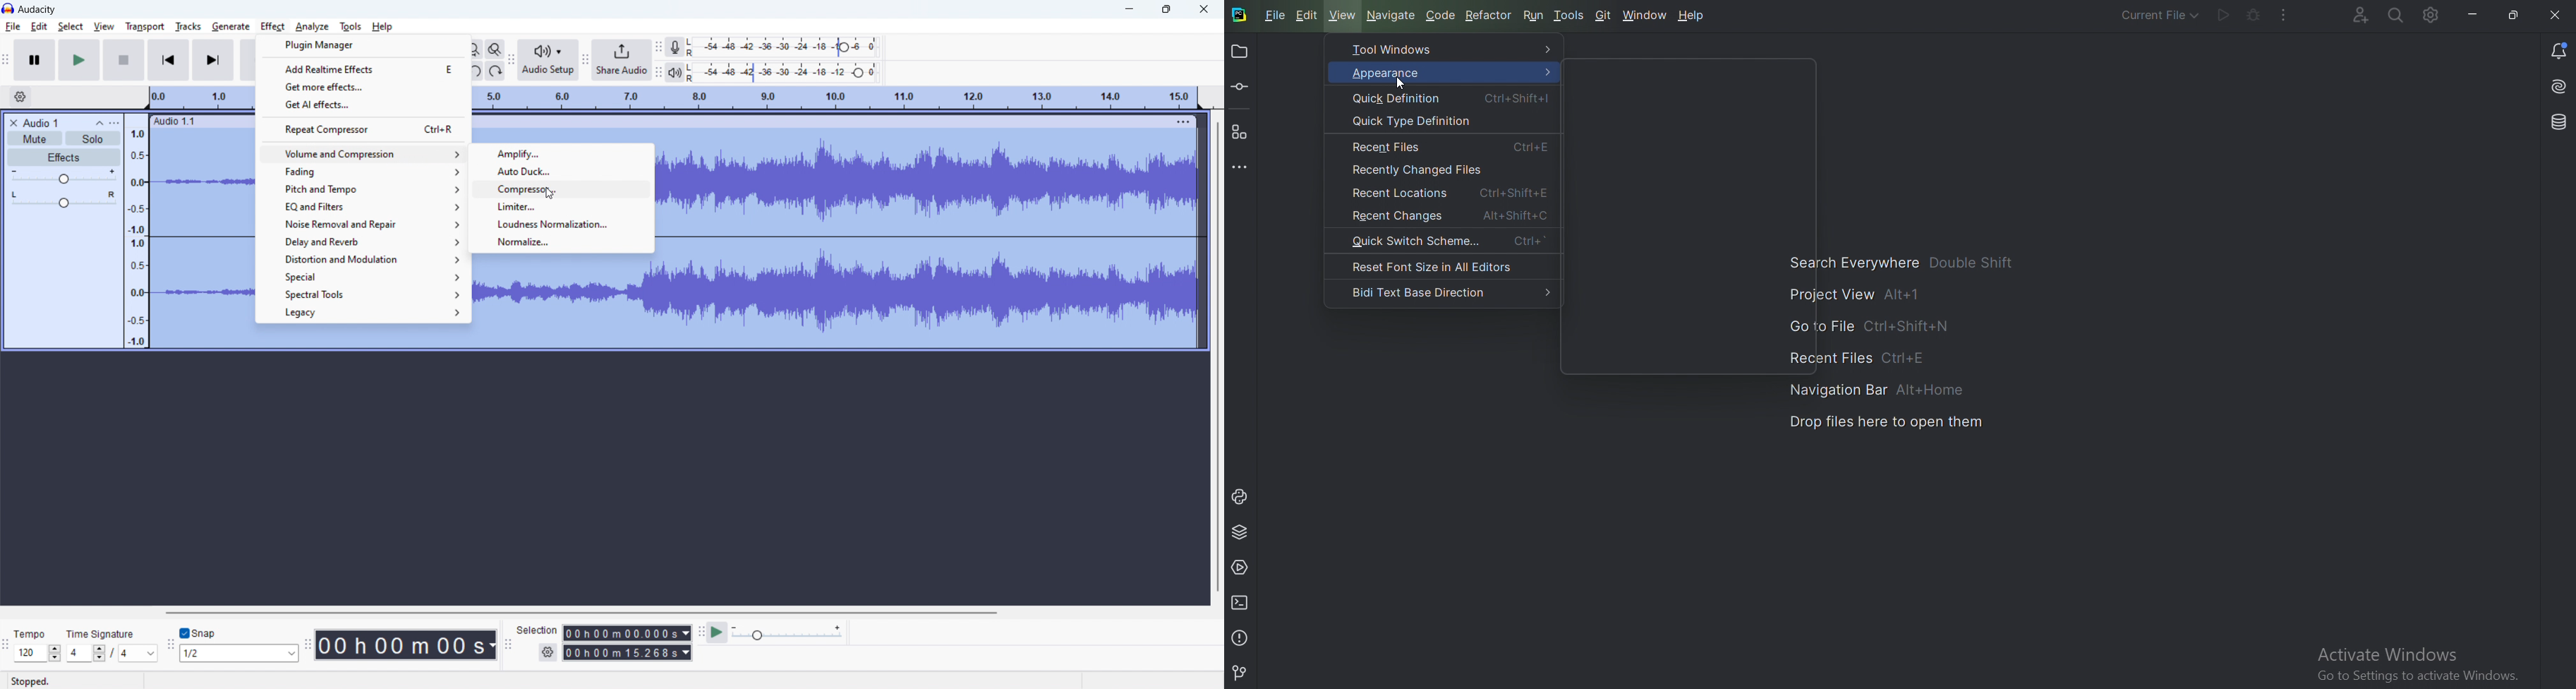 The height and width of the screenshot is (700, 2576). I want to click on delay and reverb, so click(361, 241).